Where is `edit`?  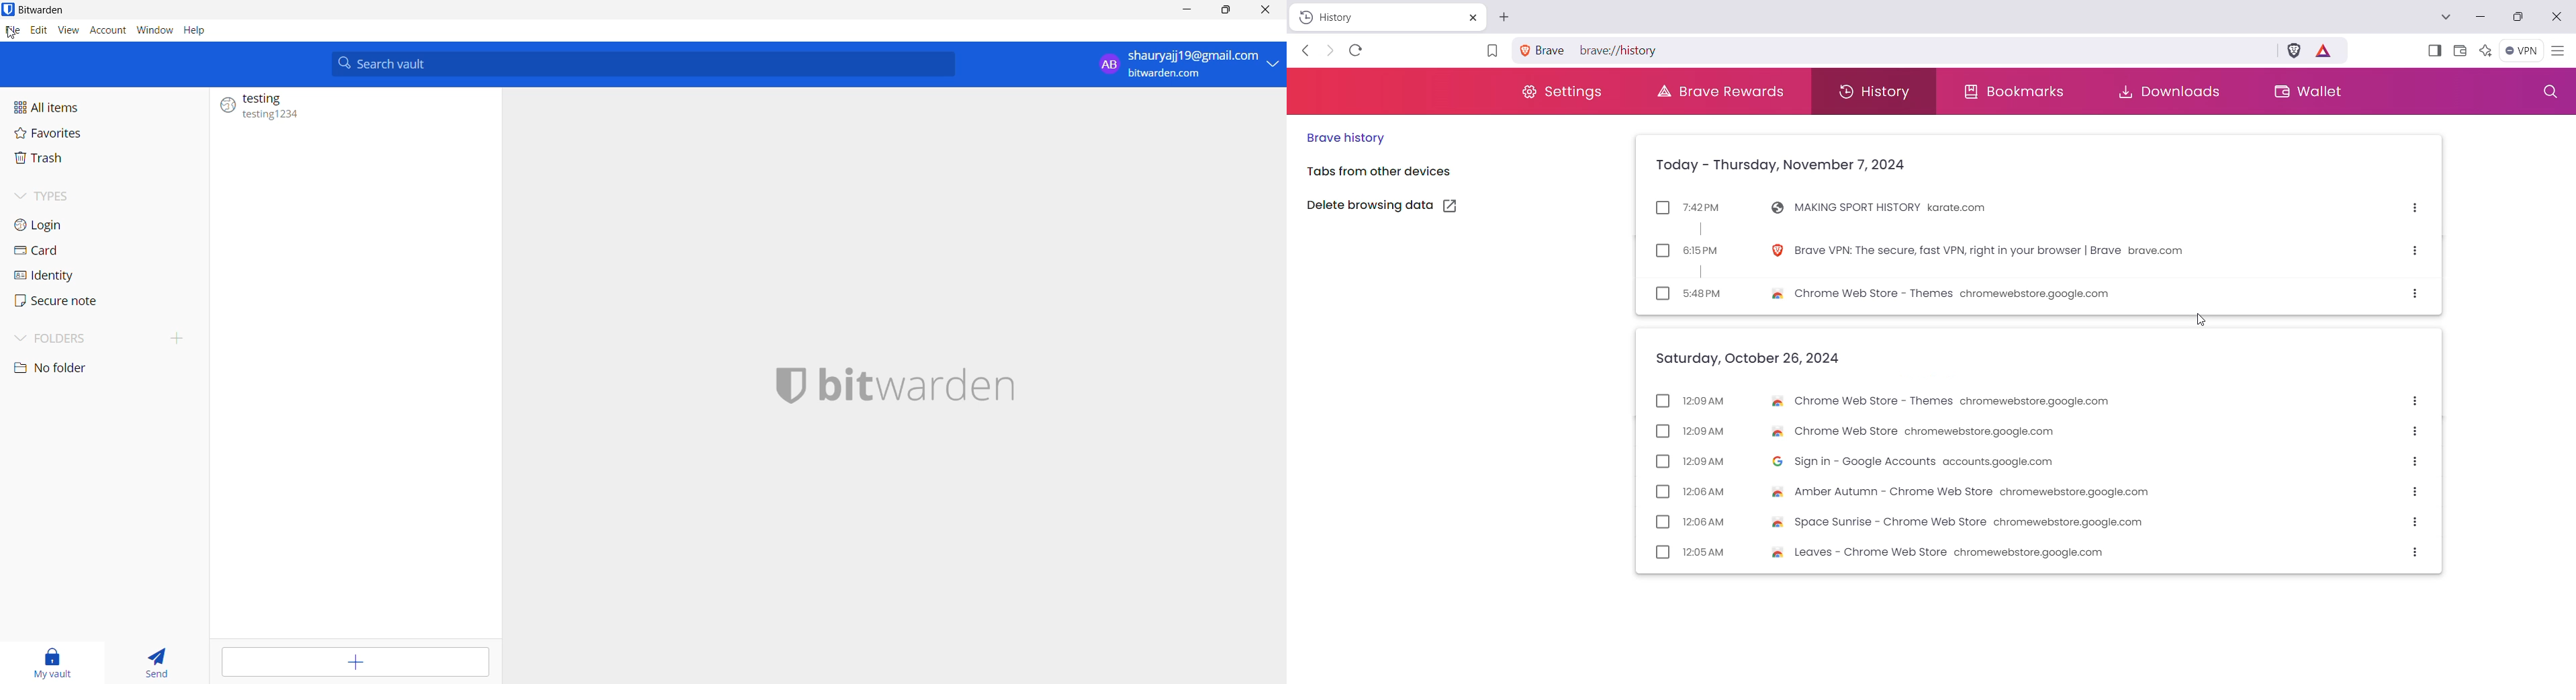
edit is located at coordinates (38, 31).